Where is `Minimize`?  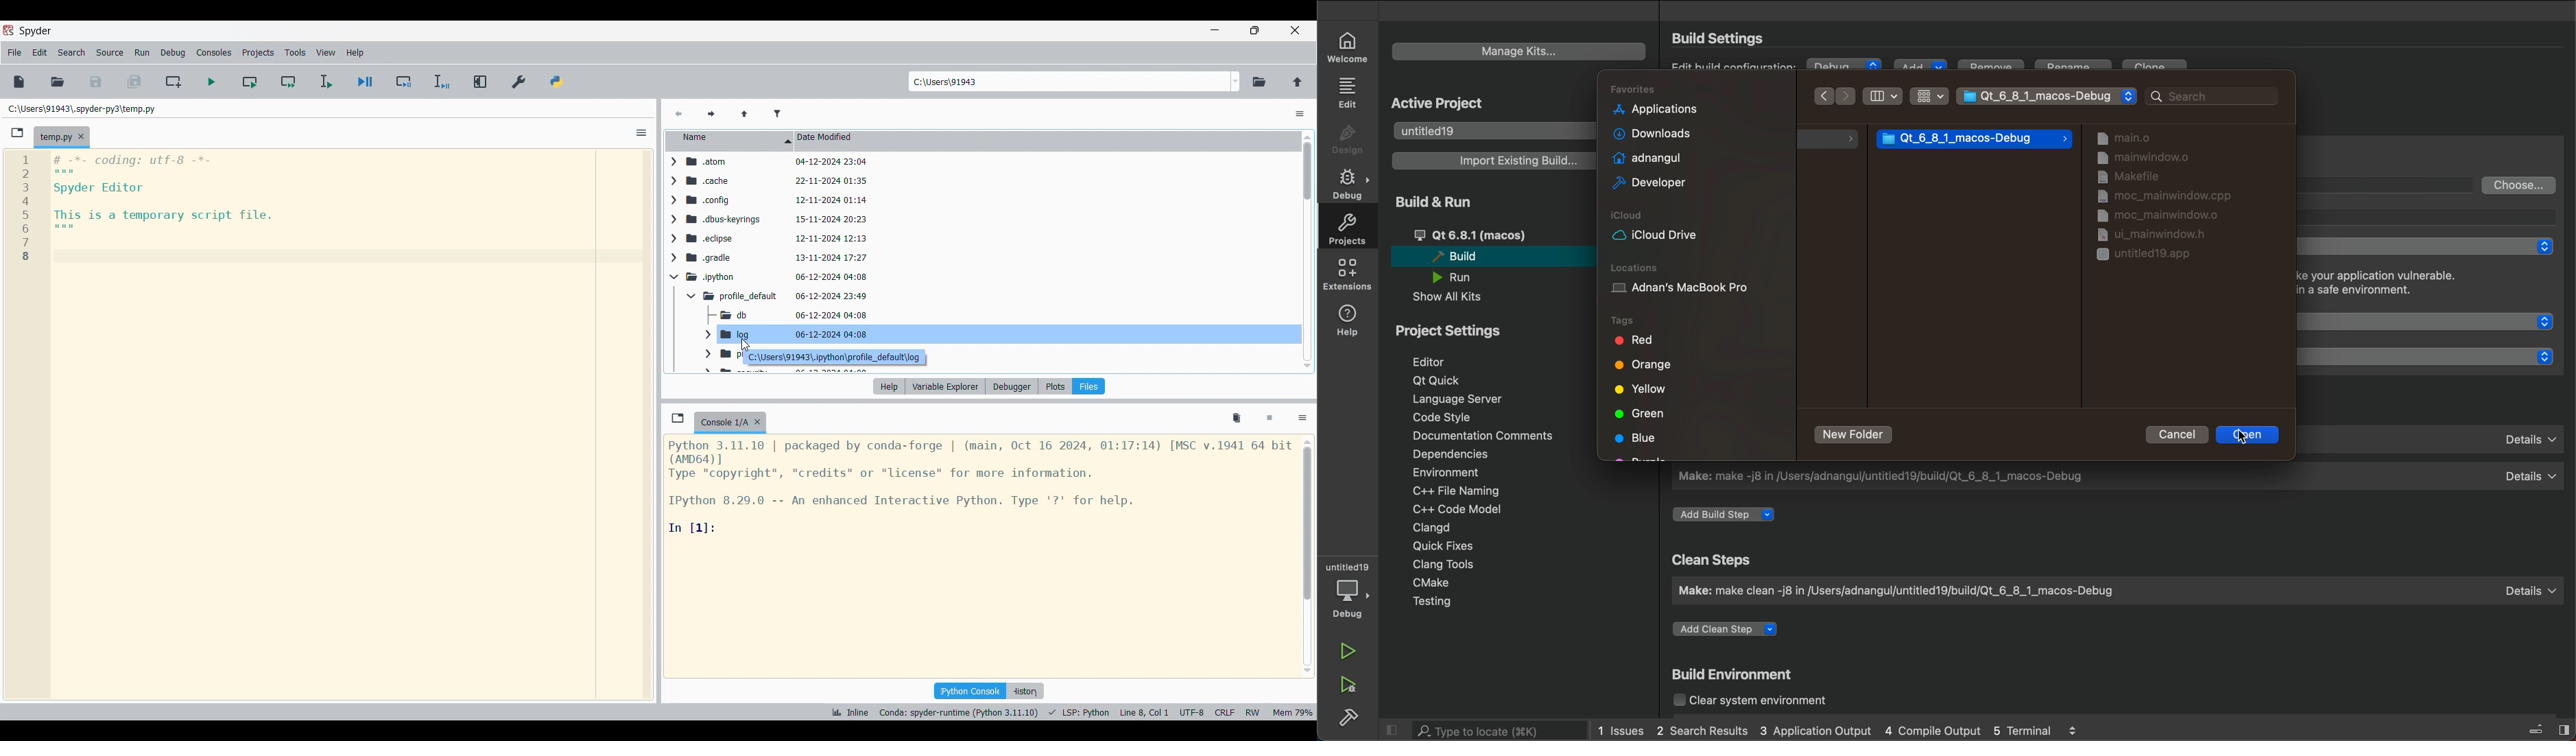 Minimize is located at coordinates (1215, 30).